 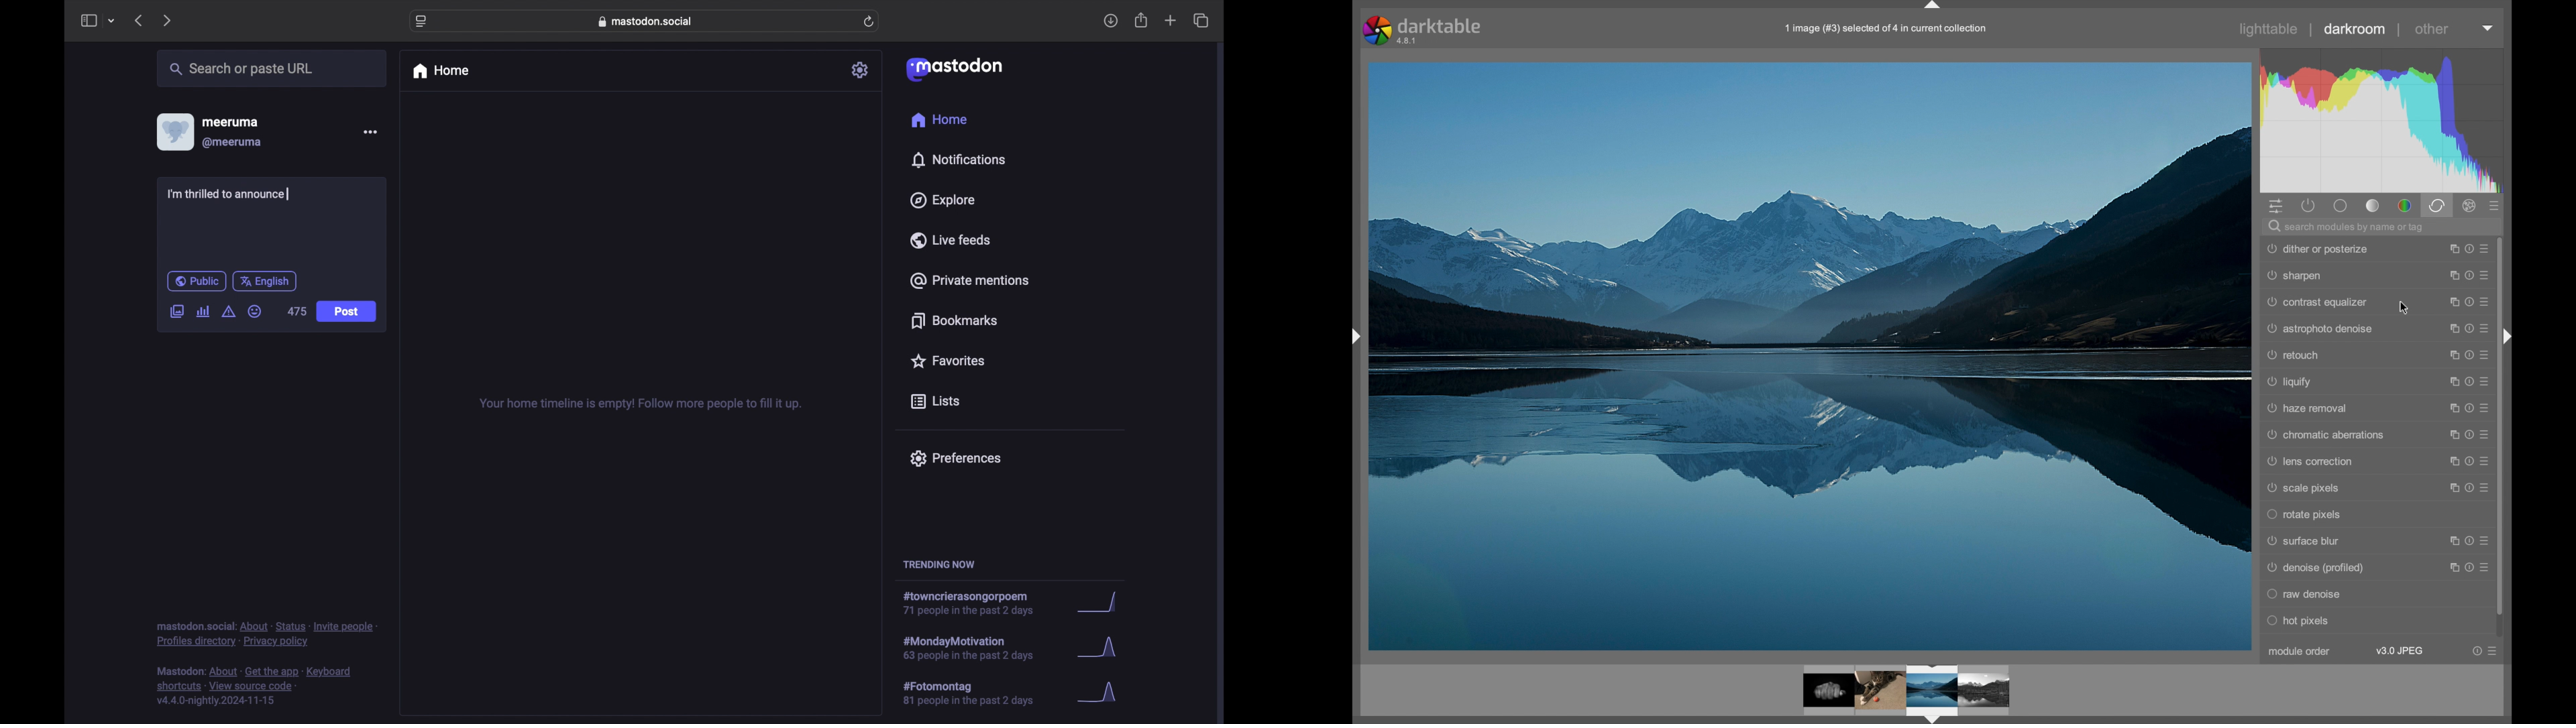 I want to click on photo, so click(x=1810, y=355).